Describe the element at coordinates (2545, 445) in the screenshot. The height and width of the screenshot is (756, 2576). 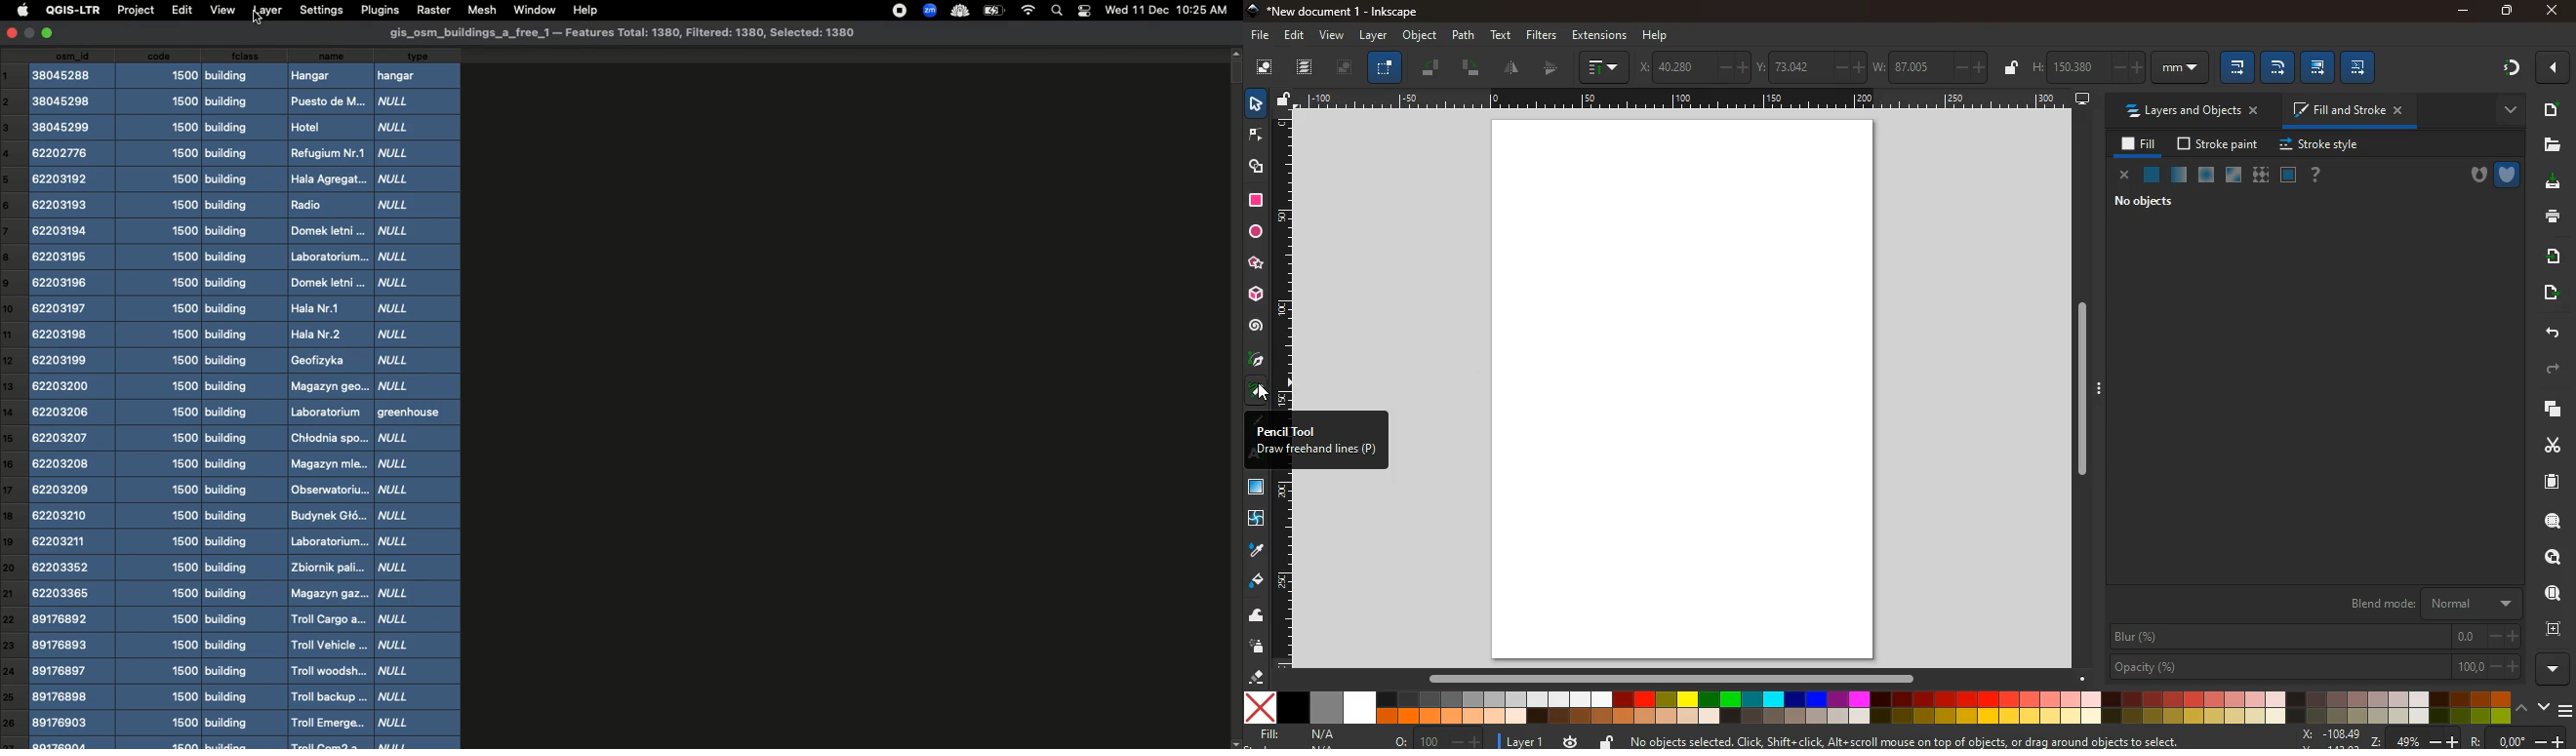
I see `cut` at that location.